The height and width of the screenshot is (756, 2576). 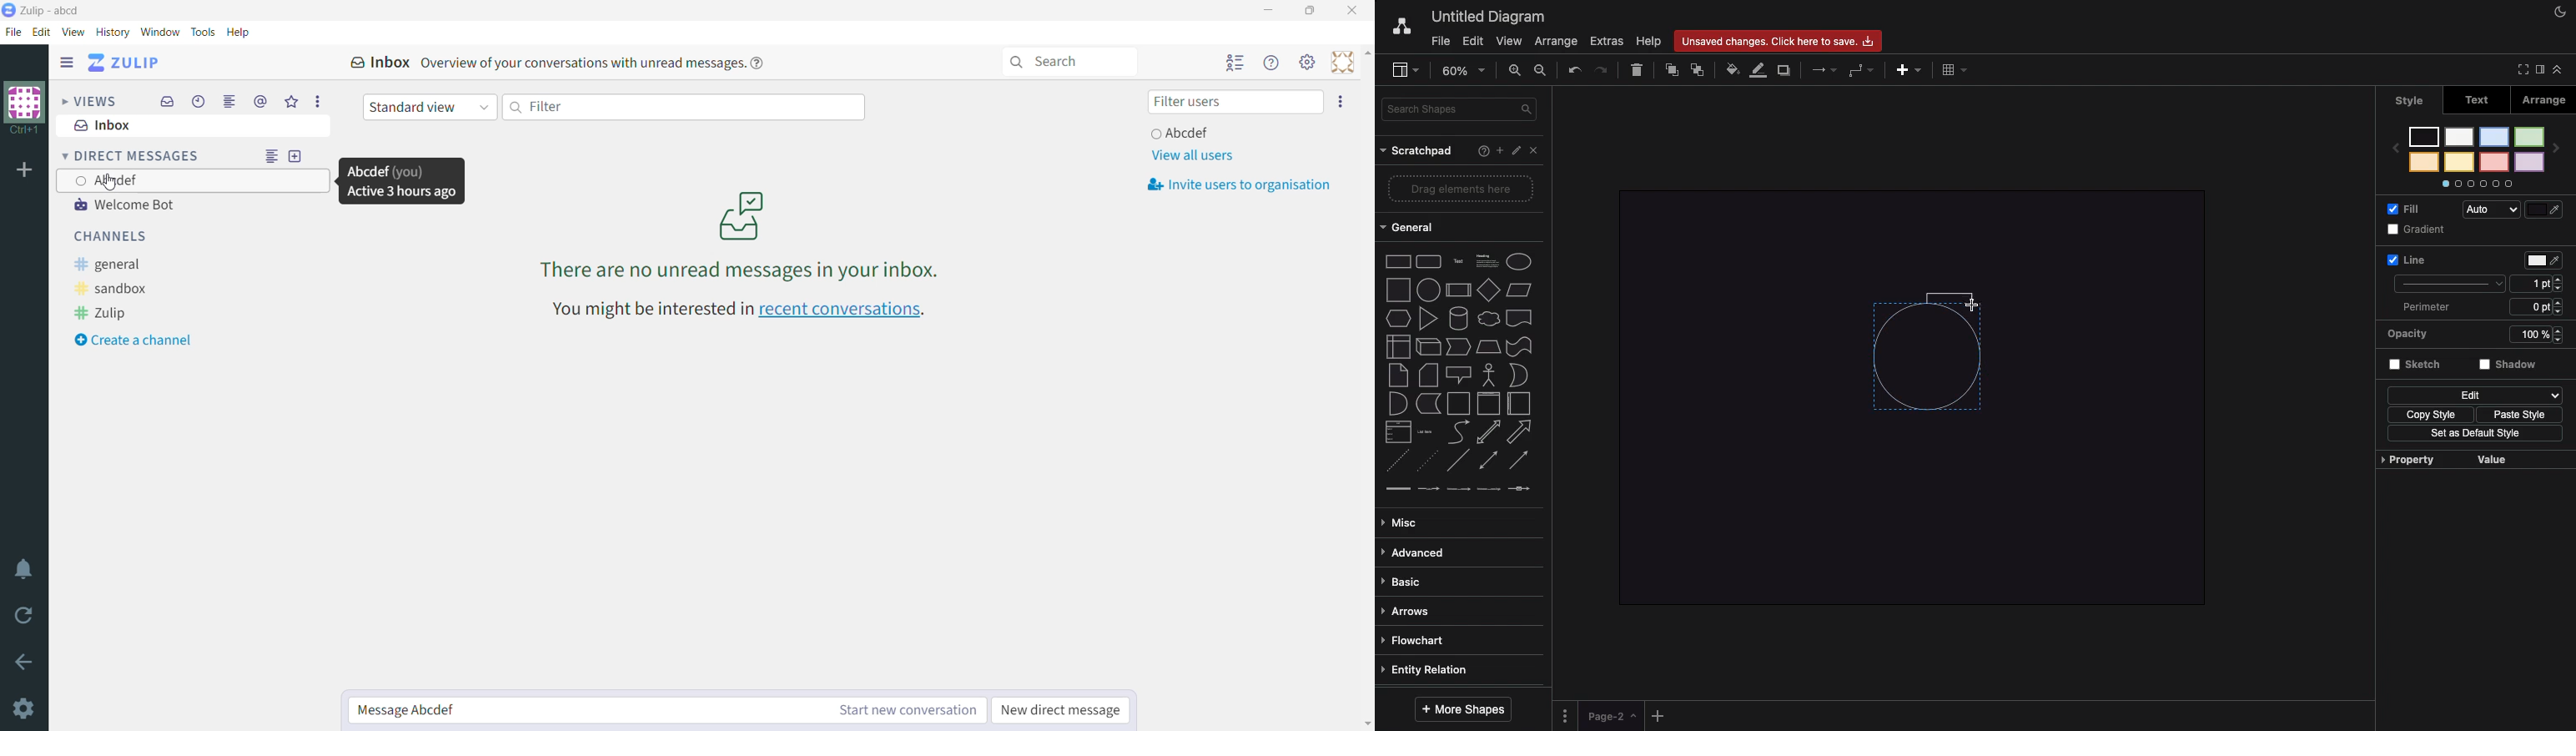 What do you see at coordinates (25, 110) in the screenshot?
I see `Organization Name` at bounding box center [25, 110].